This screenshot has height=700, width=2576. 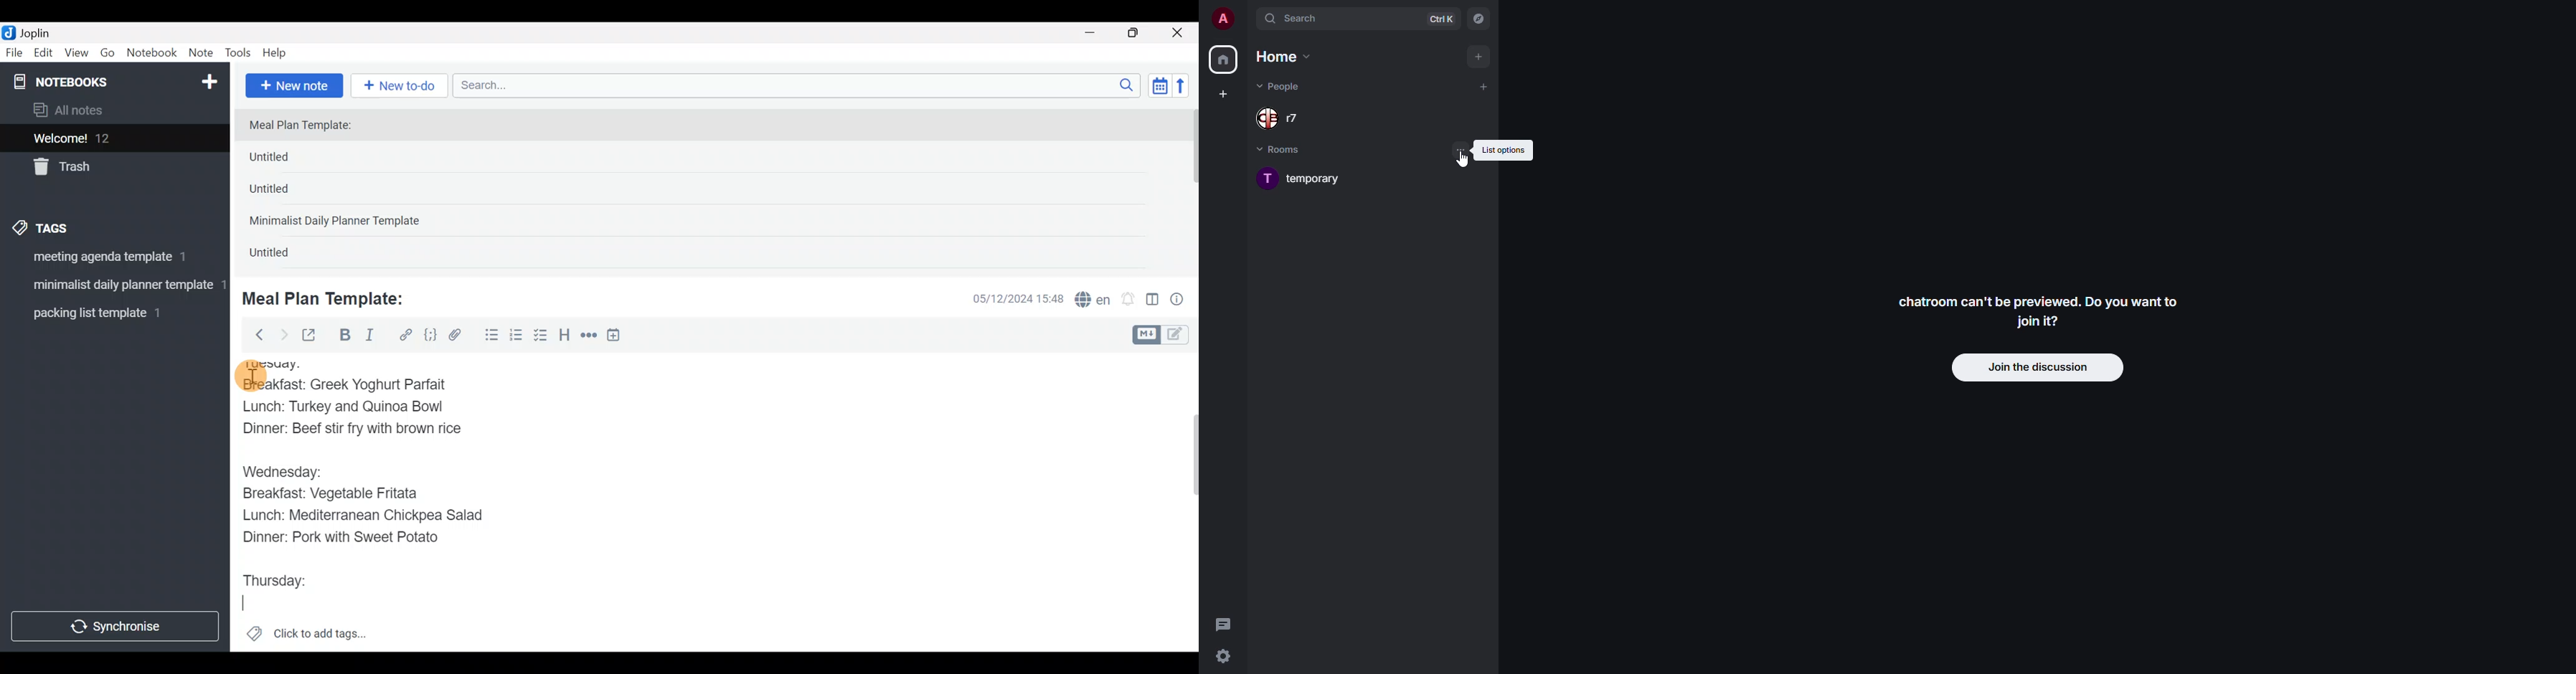 I want to click on Horizontal rule, so click(x=589, y=336).